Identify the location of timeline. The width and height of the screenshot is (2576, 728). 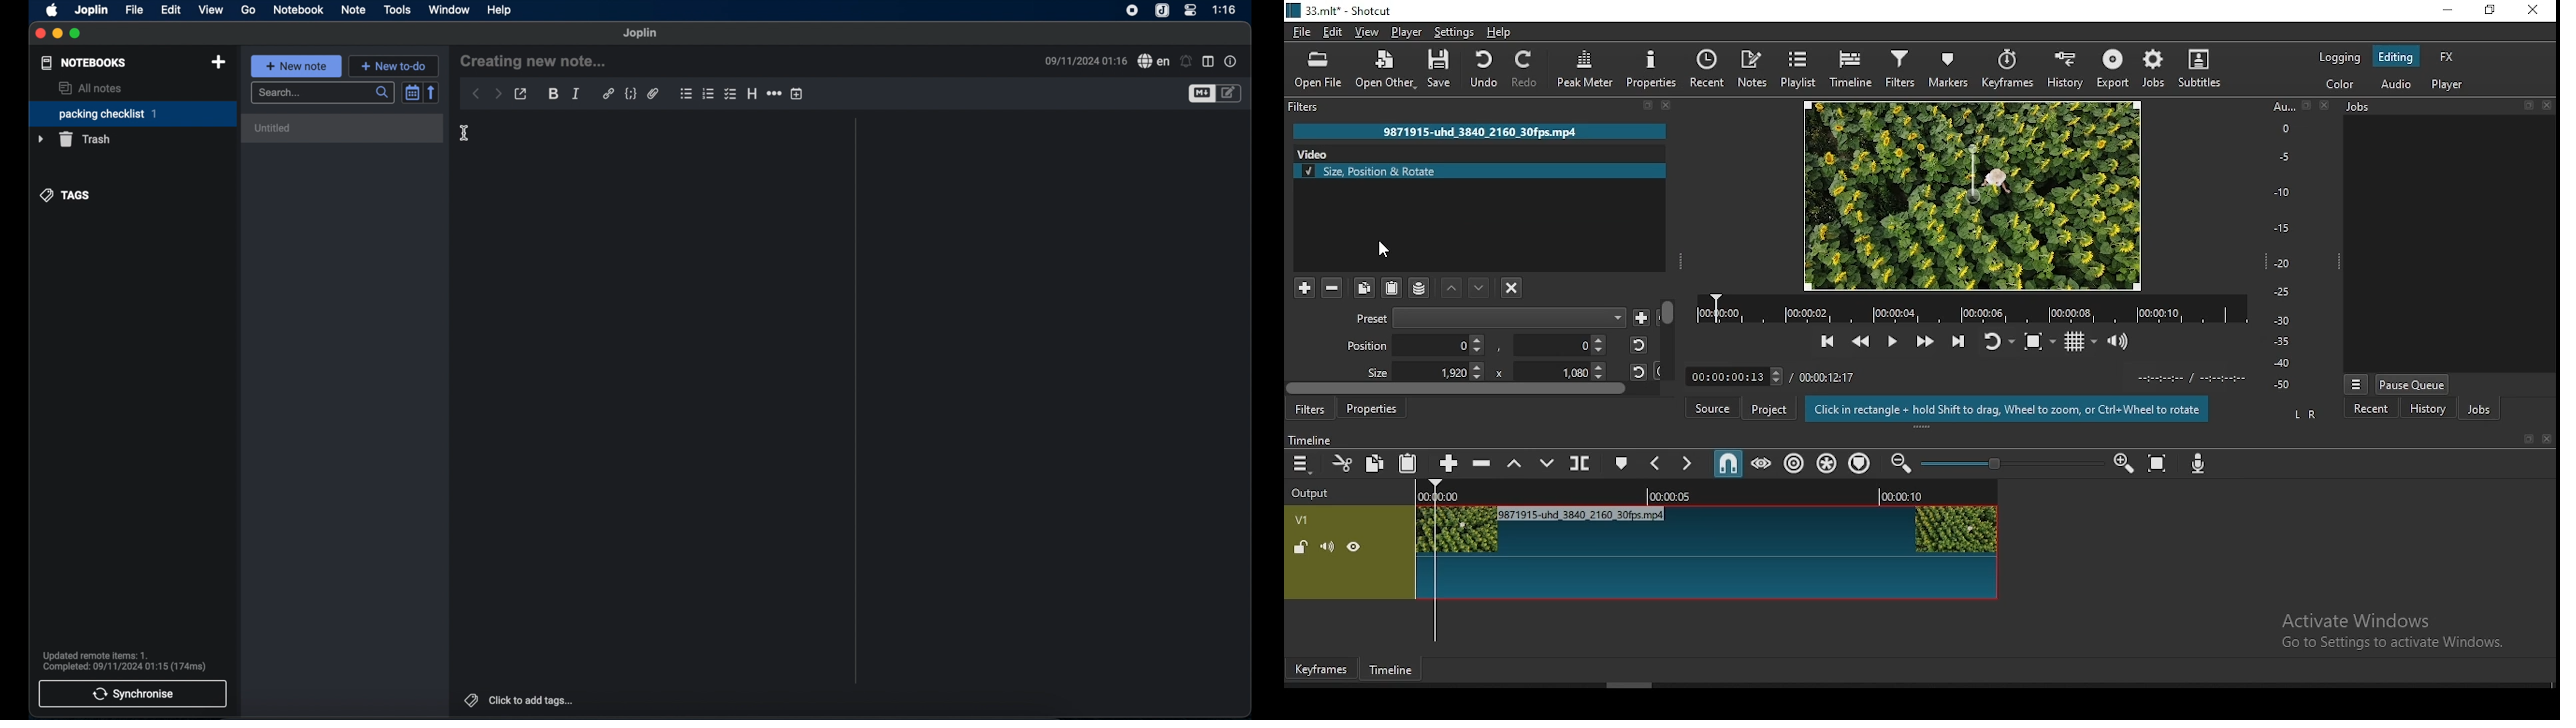
(1853, 68).